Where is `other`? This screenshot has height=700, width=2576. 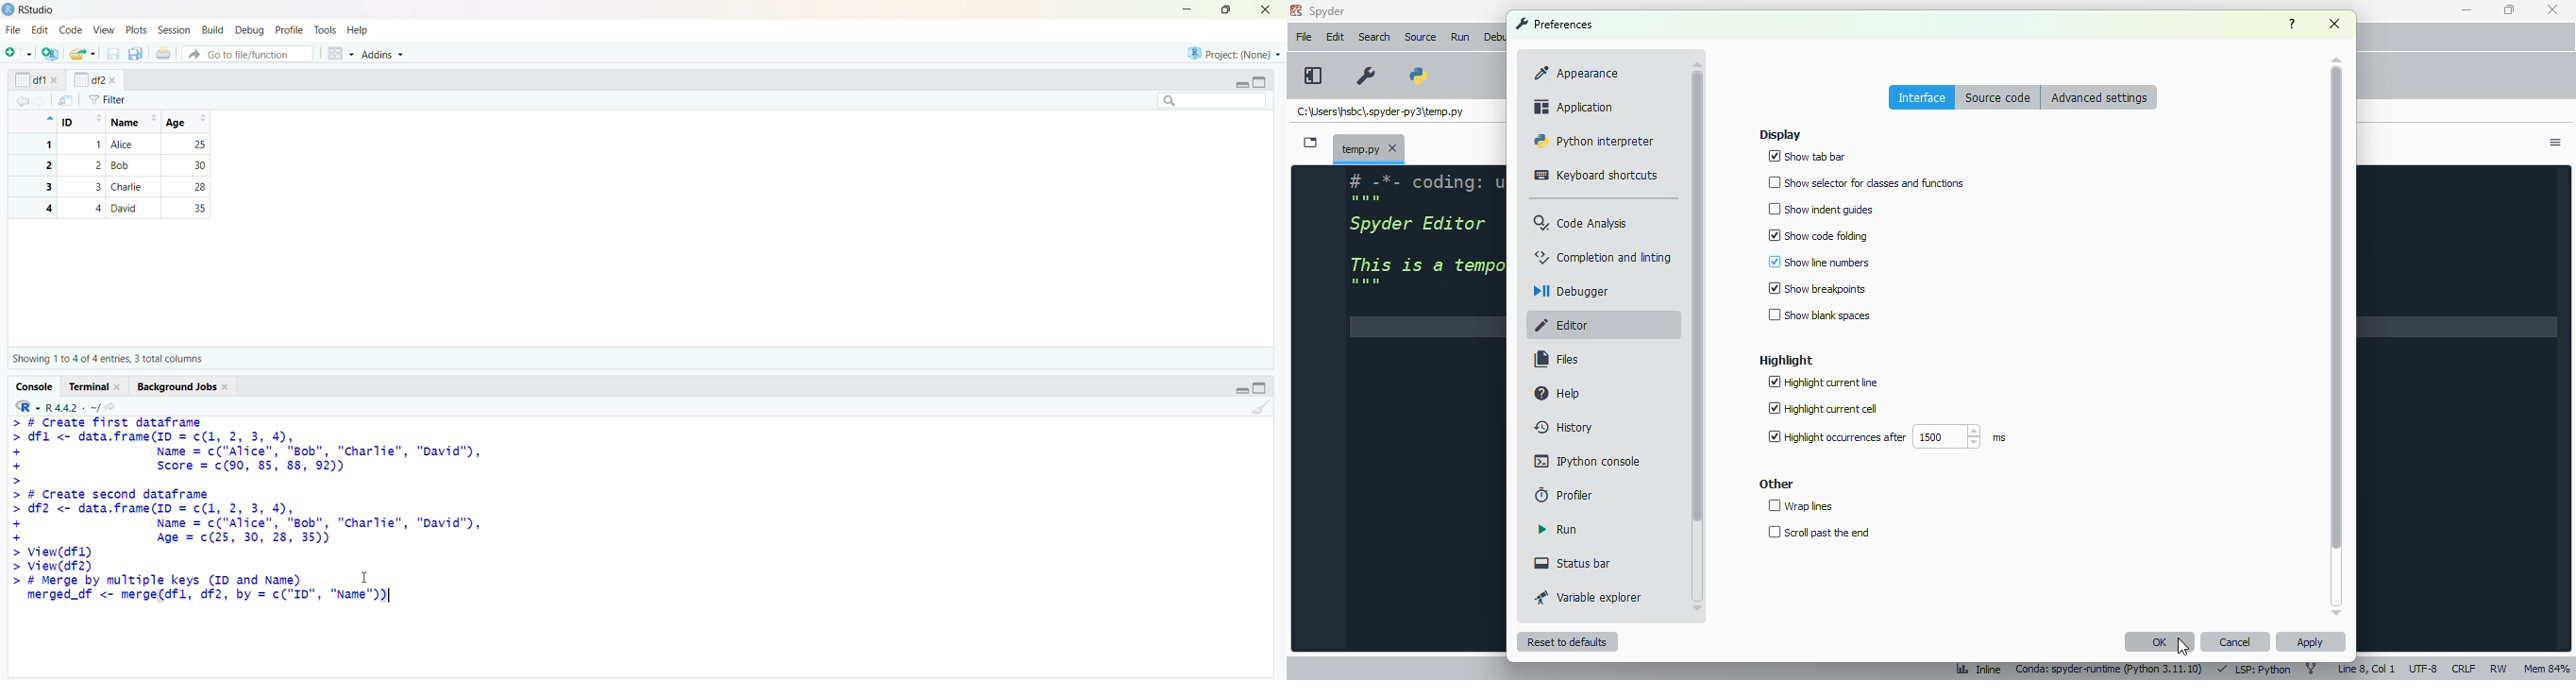
other is located at coordinates (1776, 484).